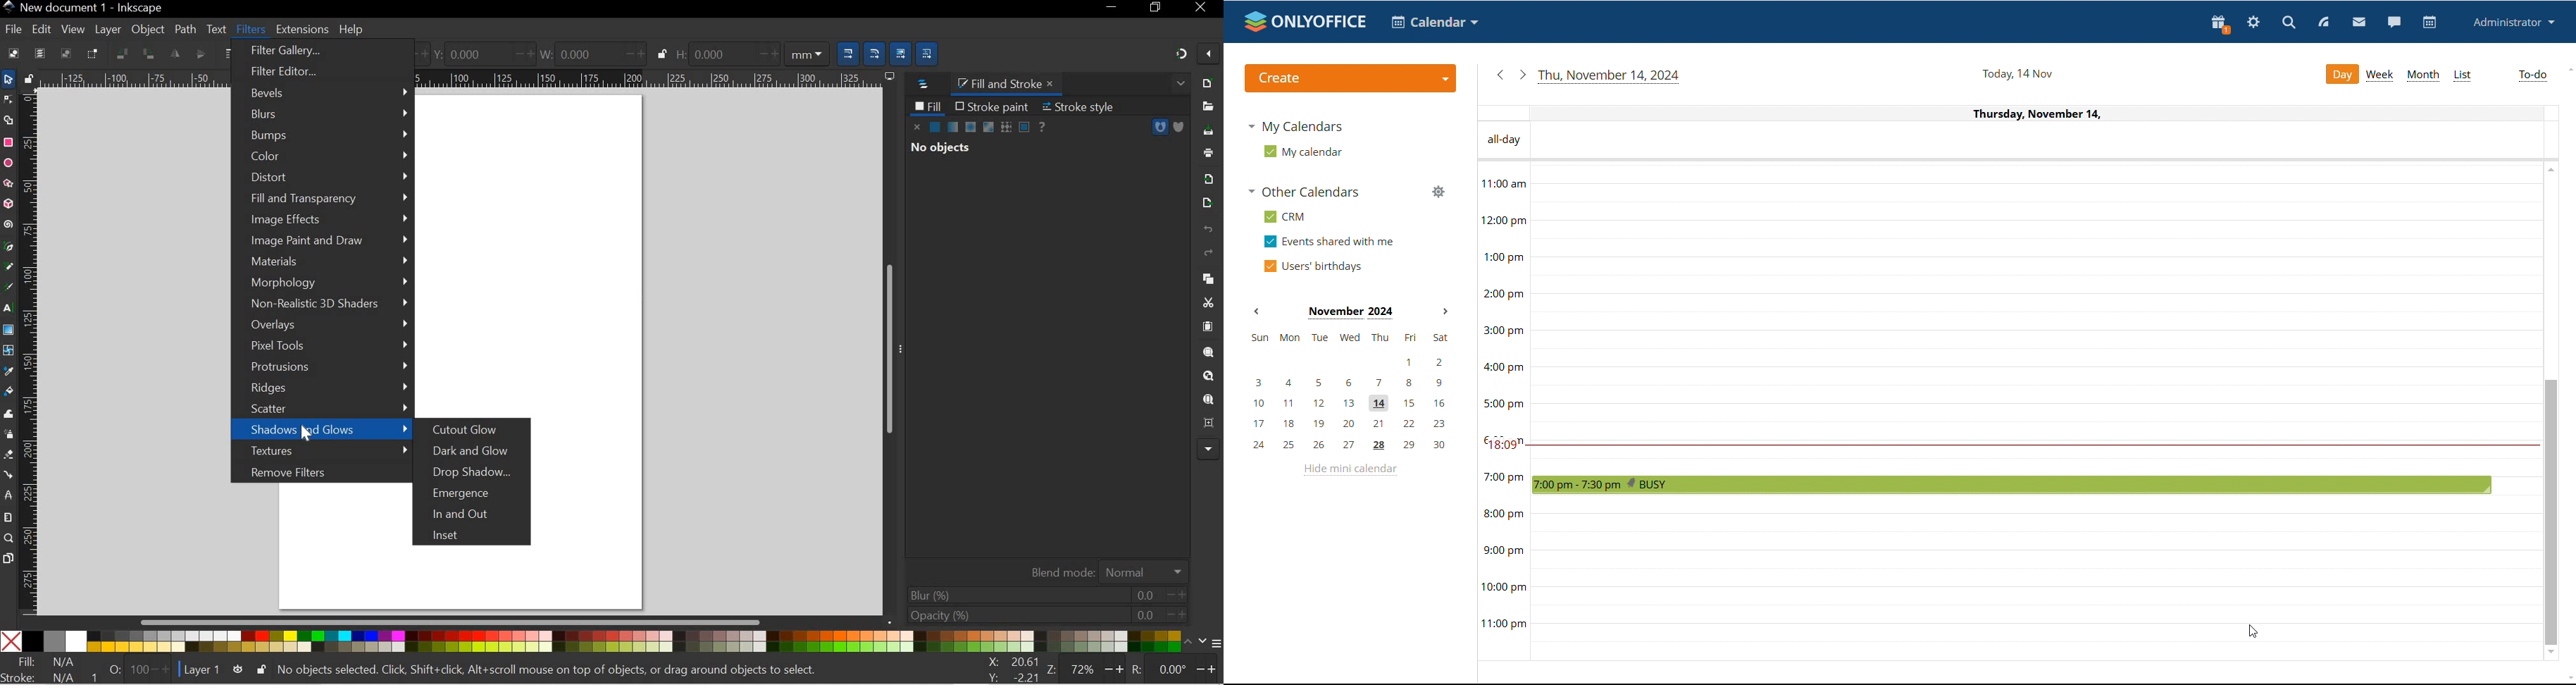 The height and width of the screenshot is (700, 2576). Describe the element at coordinates (2551, 512) in the screenshot. I see `scrollbar` at that location.